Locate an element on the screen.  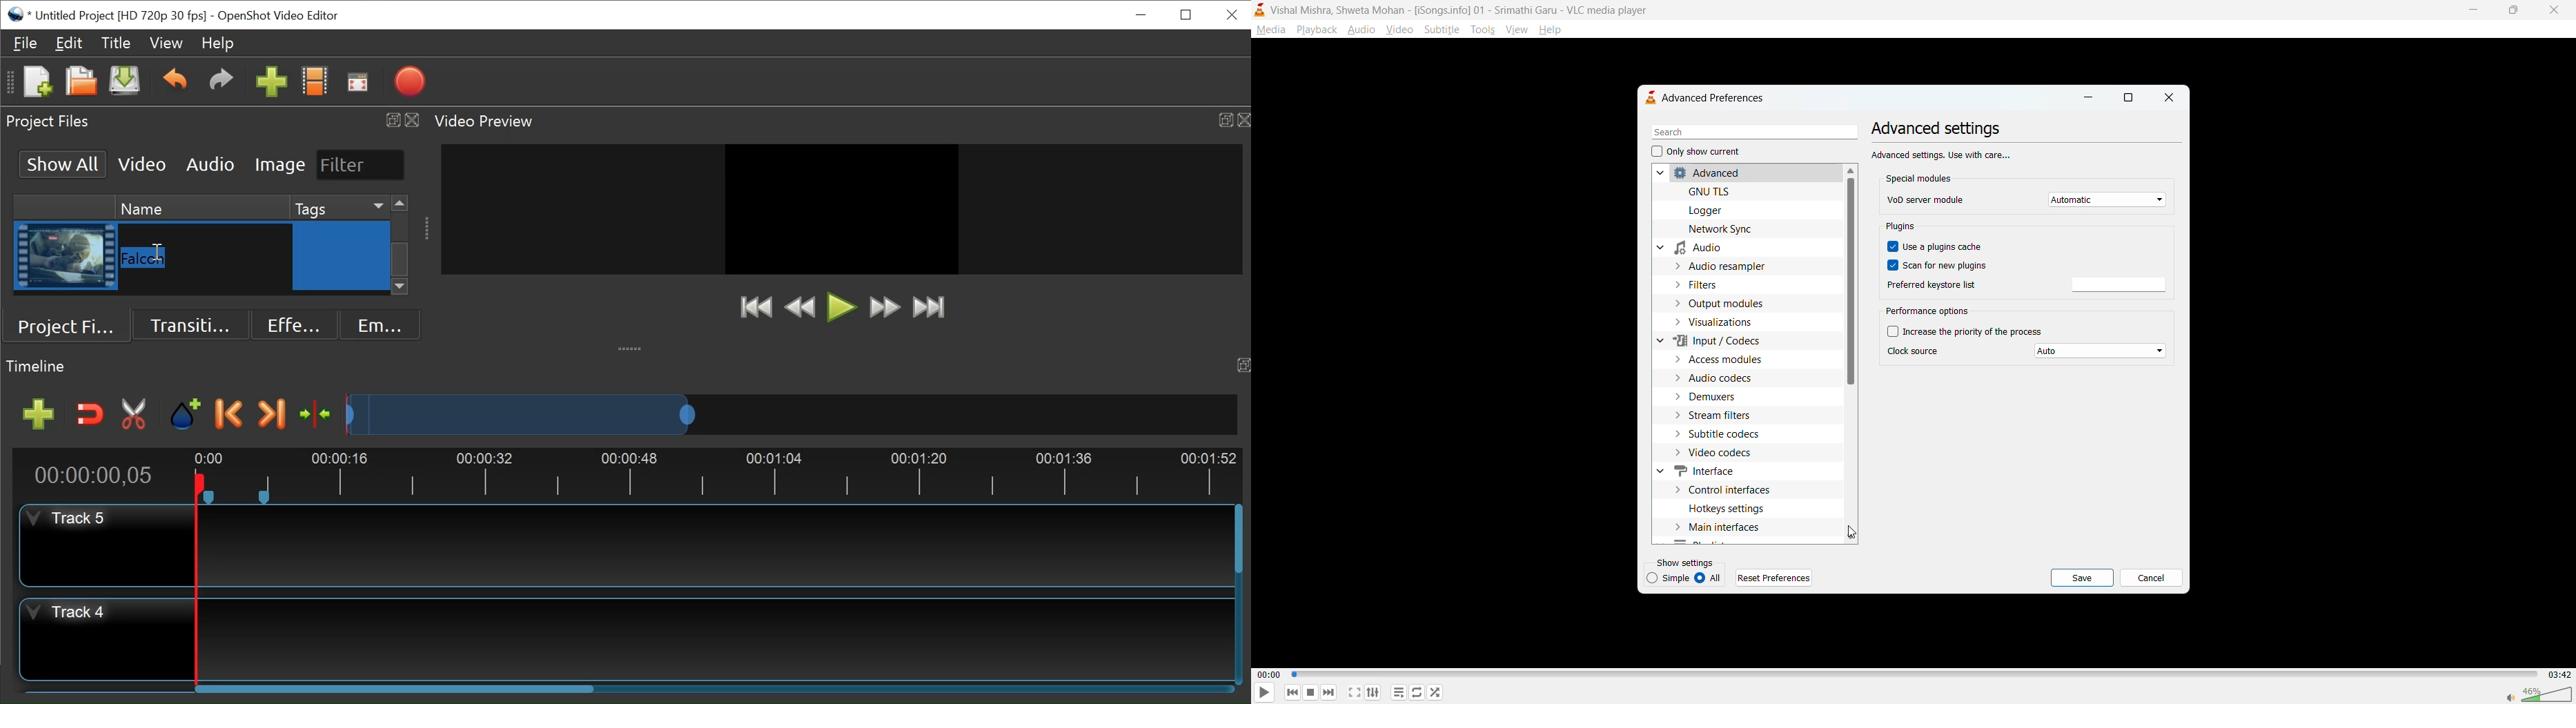
track slider is located at coordinates (1912, 675).